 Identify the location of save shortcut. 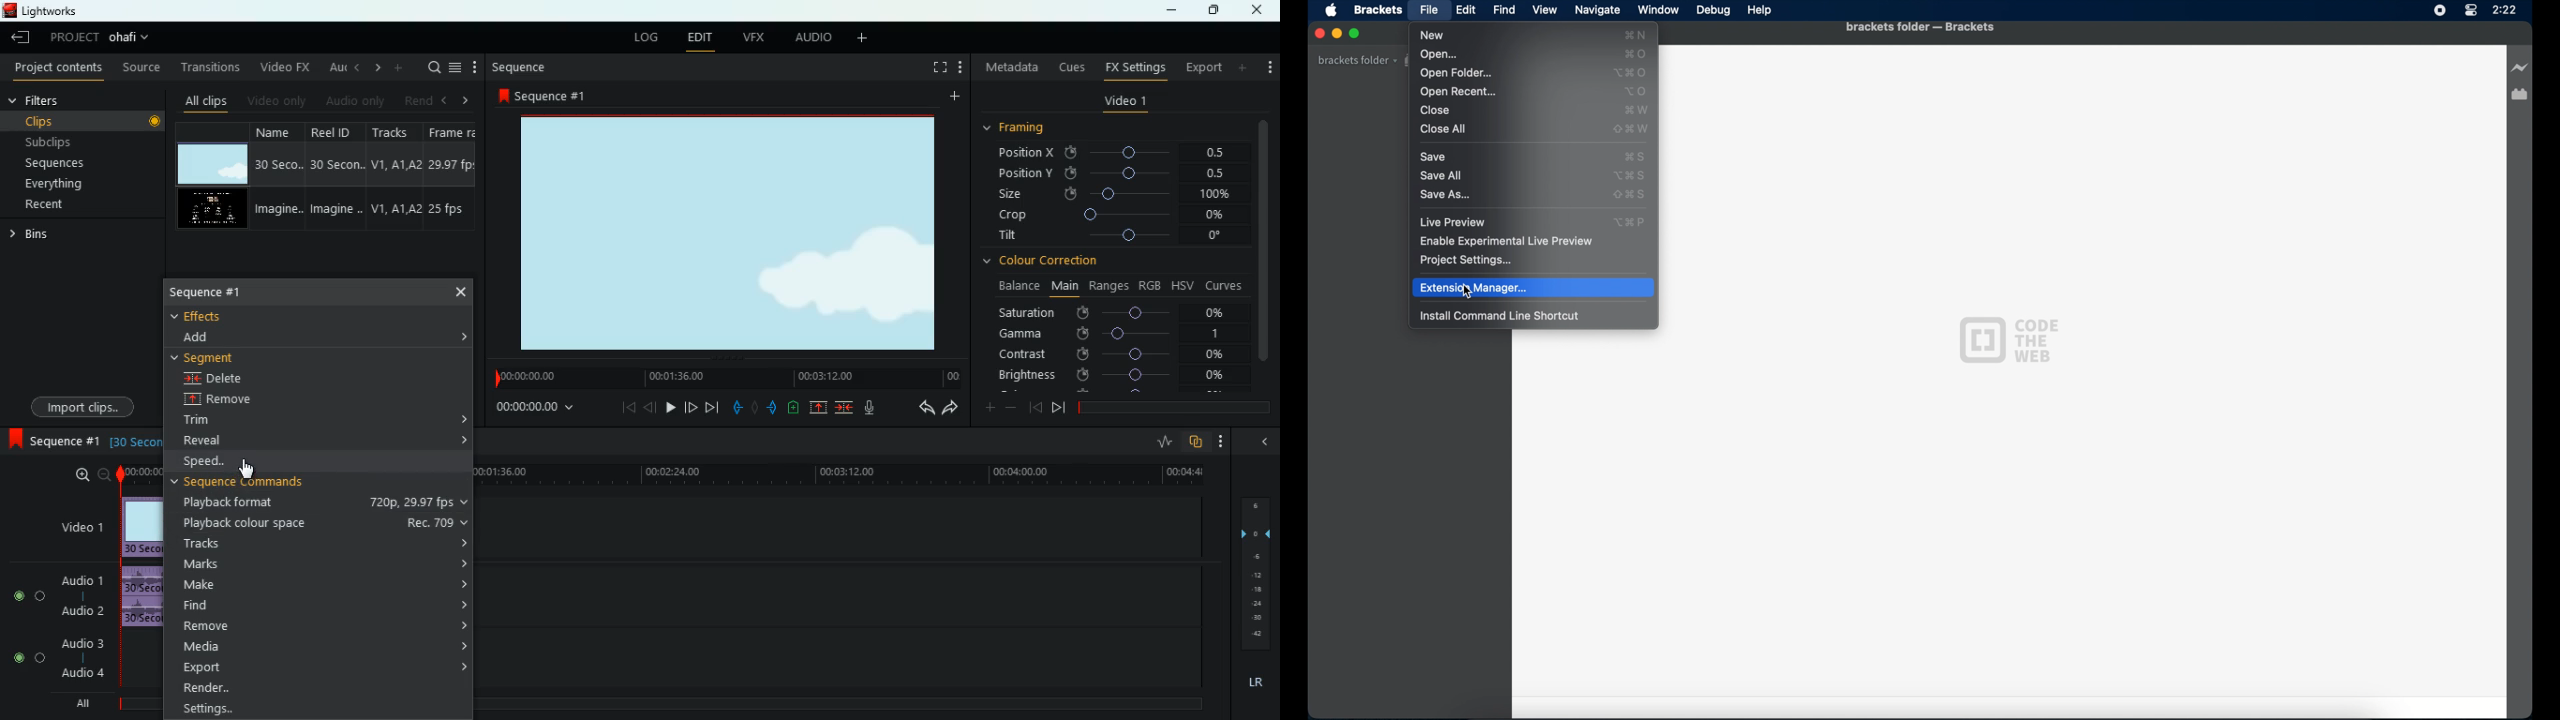
(1634, 157).